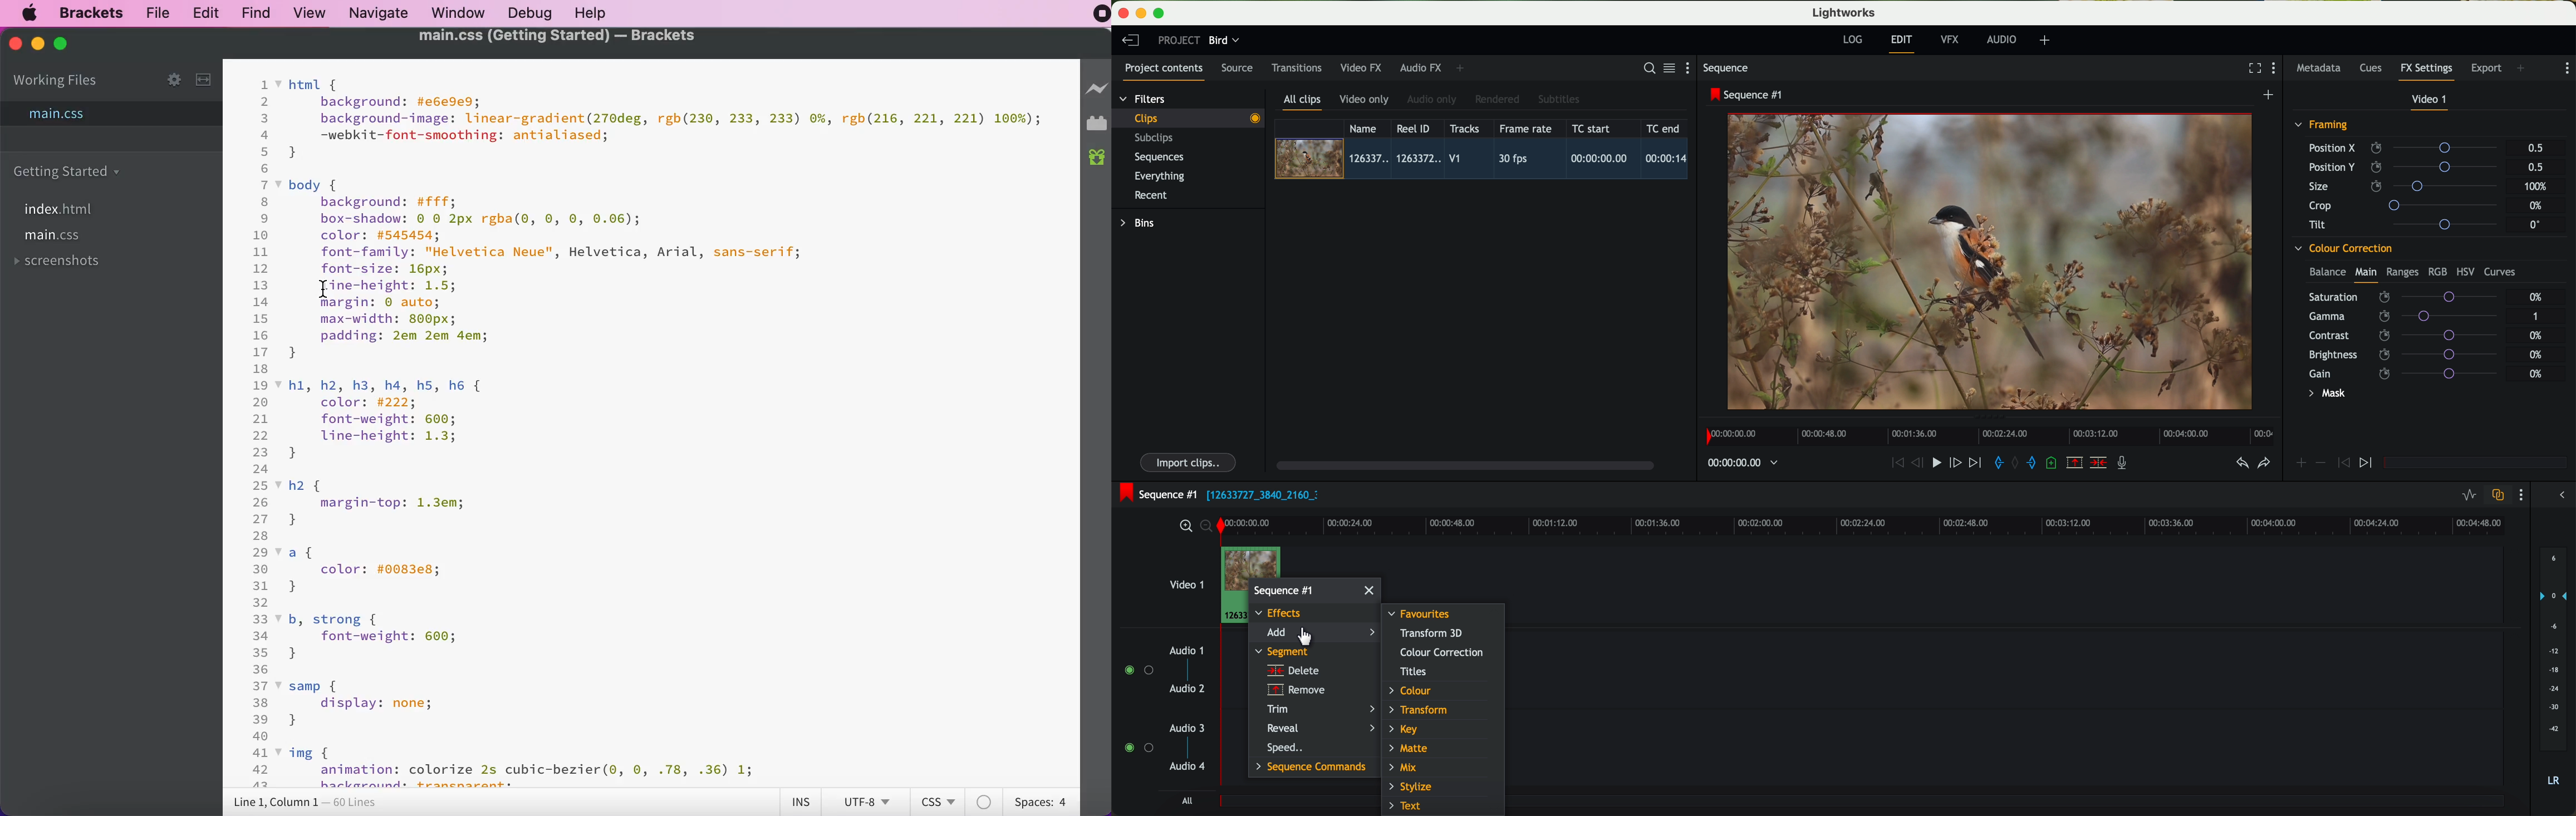 The height and width of the screenshot is (840, 2576). I want to click on saturation, so click(2410, 297).